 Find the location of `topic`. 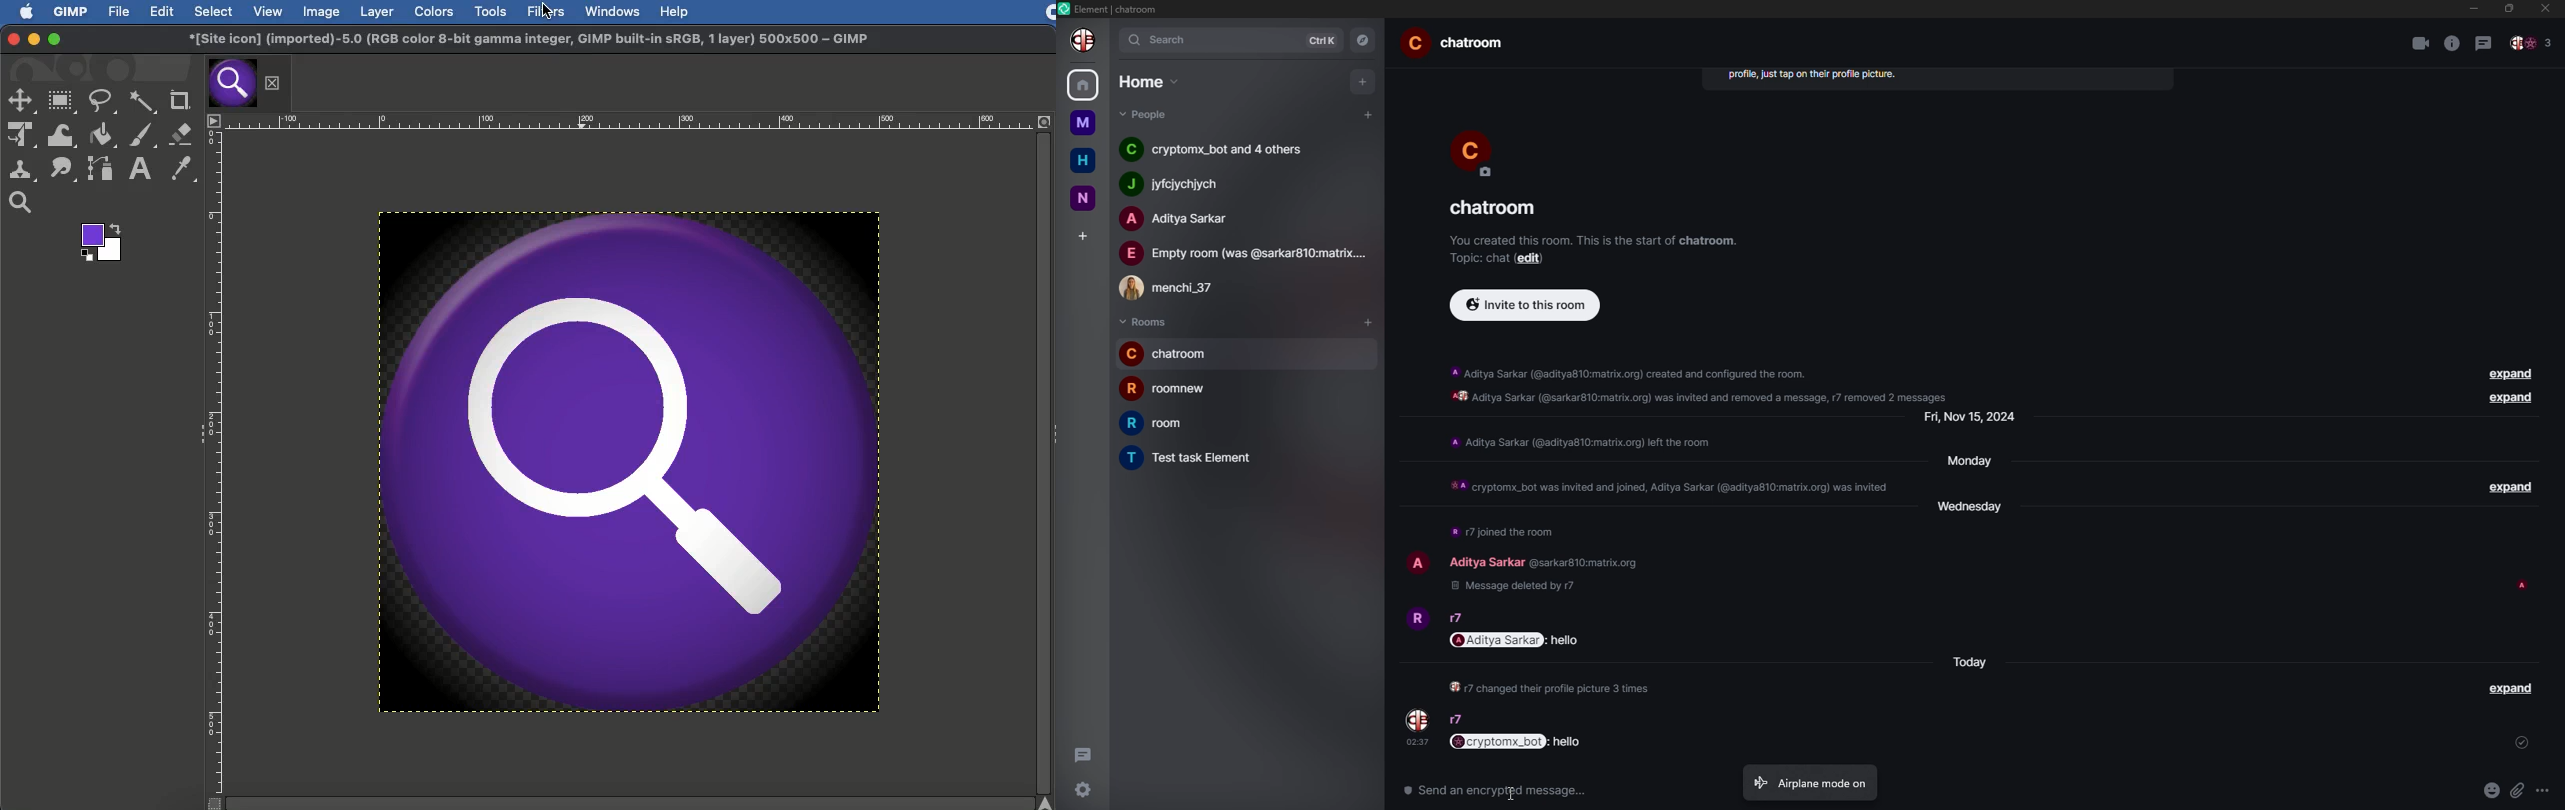

topic is located at coordinates (1481, 257).